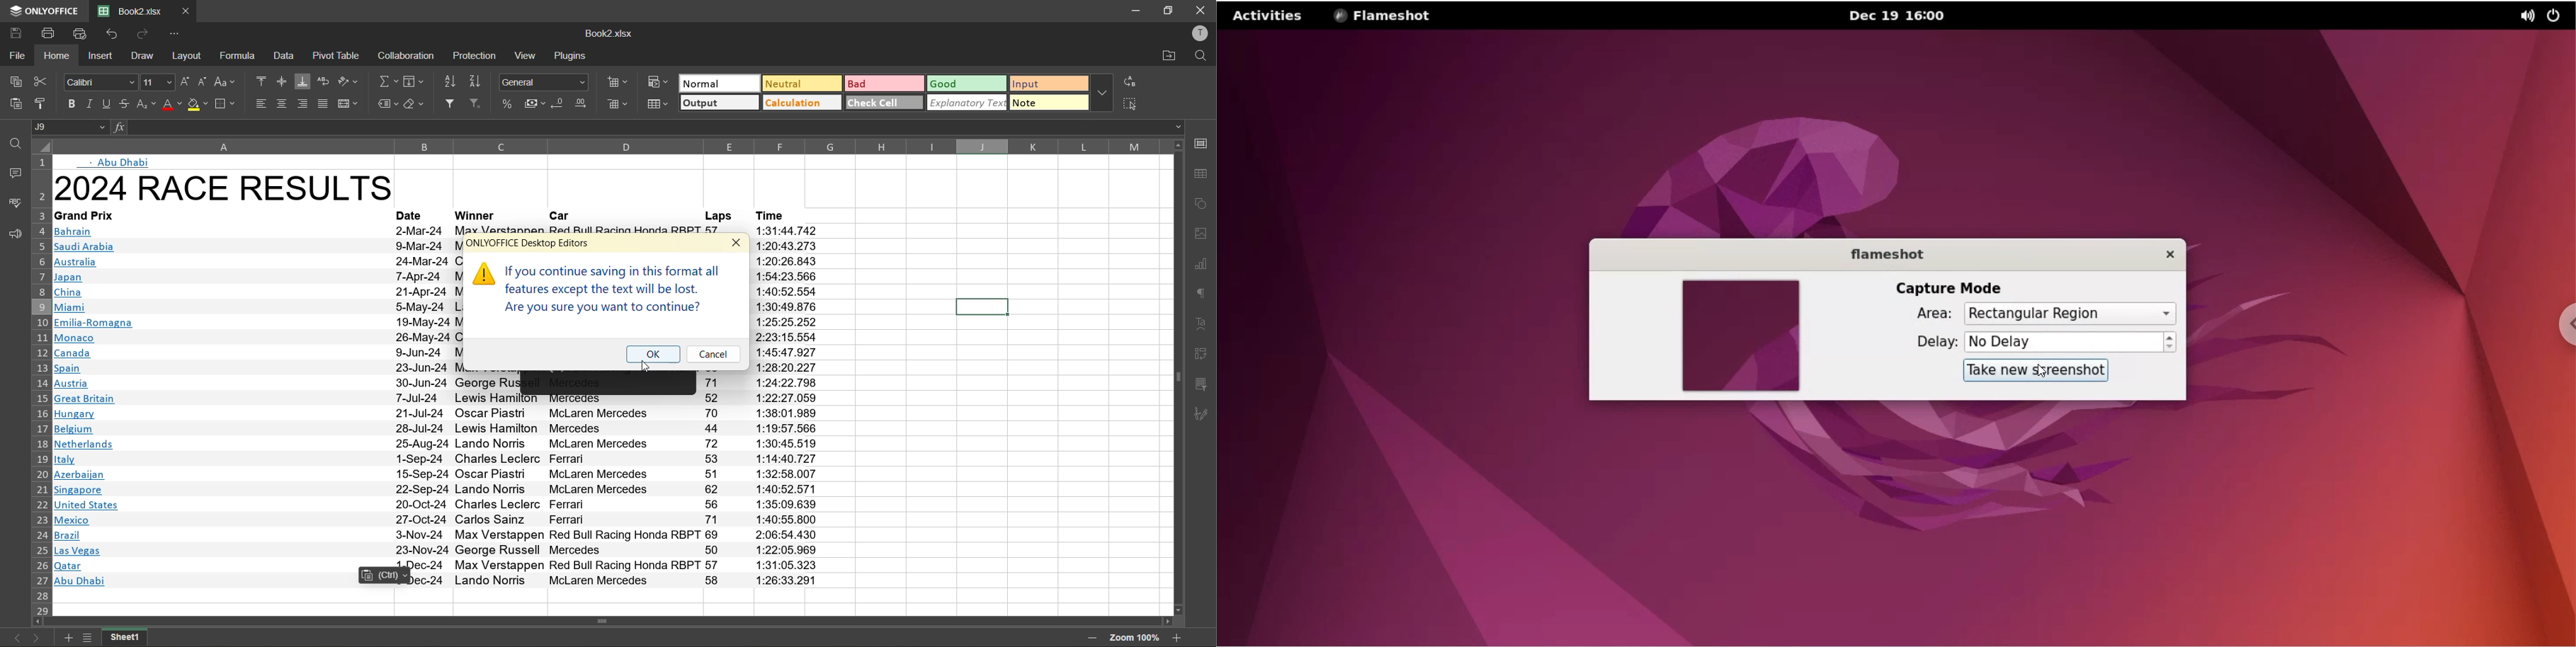 This screenshot has height=672, width=2576. I want to click on text info, so click(250, 277).